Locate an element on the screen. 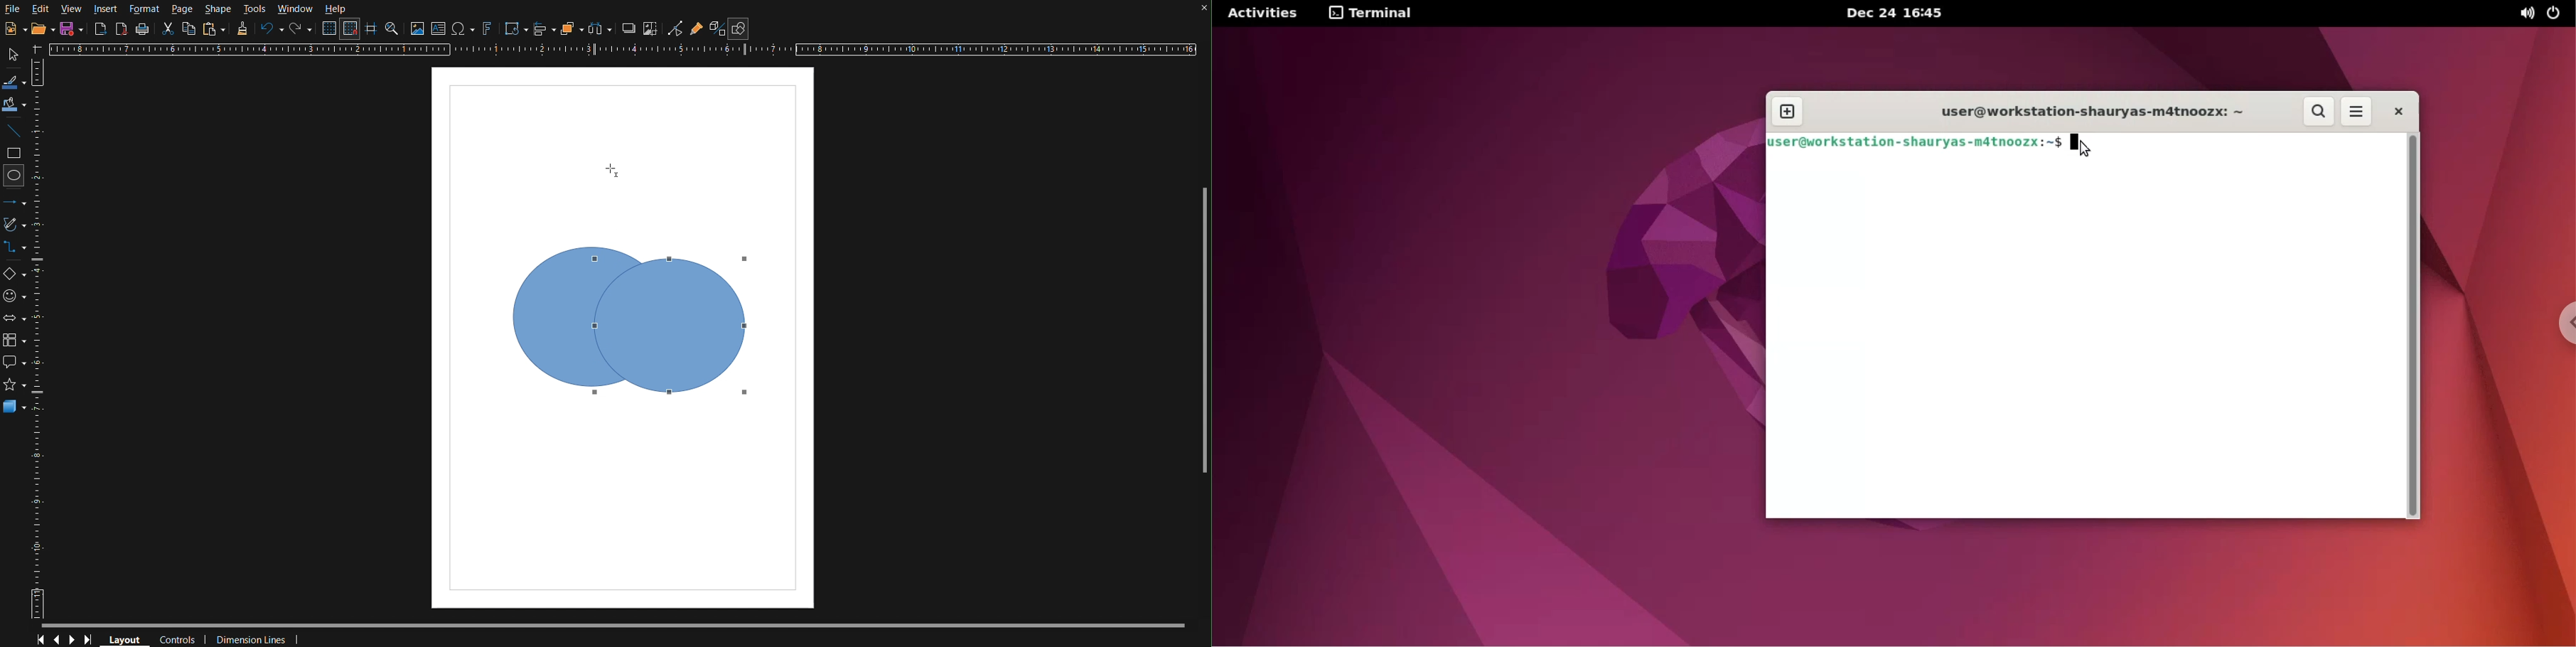 The height and width of the screenshot is (672, 2576). New is located at coordinates (12, 27).